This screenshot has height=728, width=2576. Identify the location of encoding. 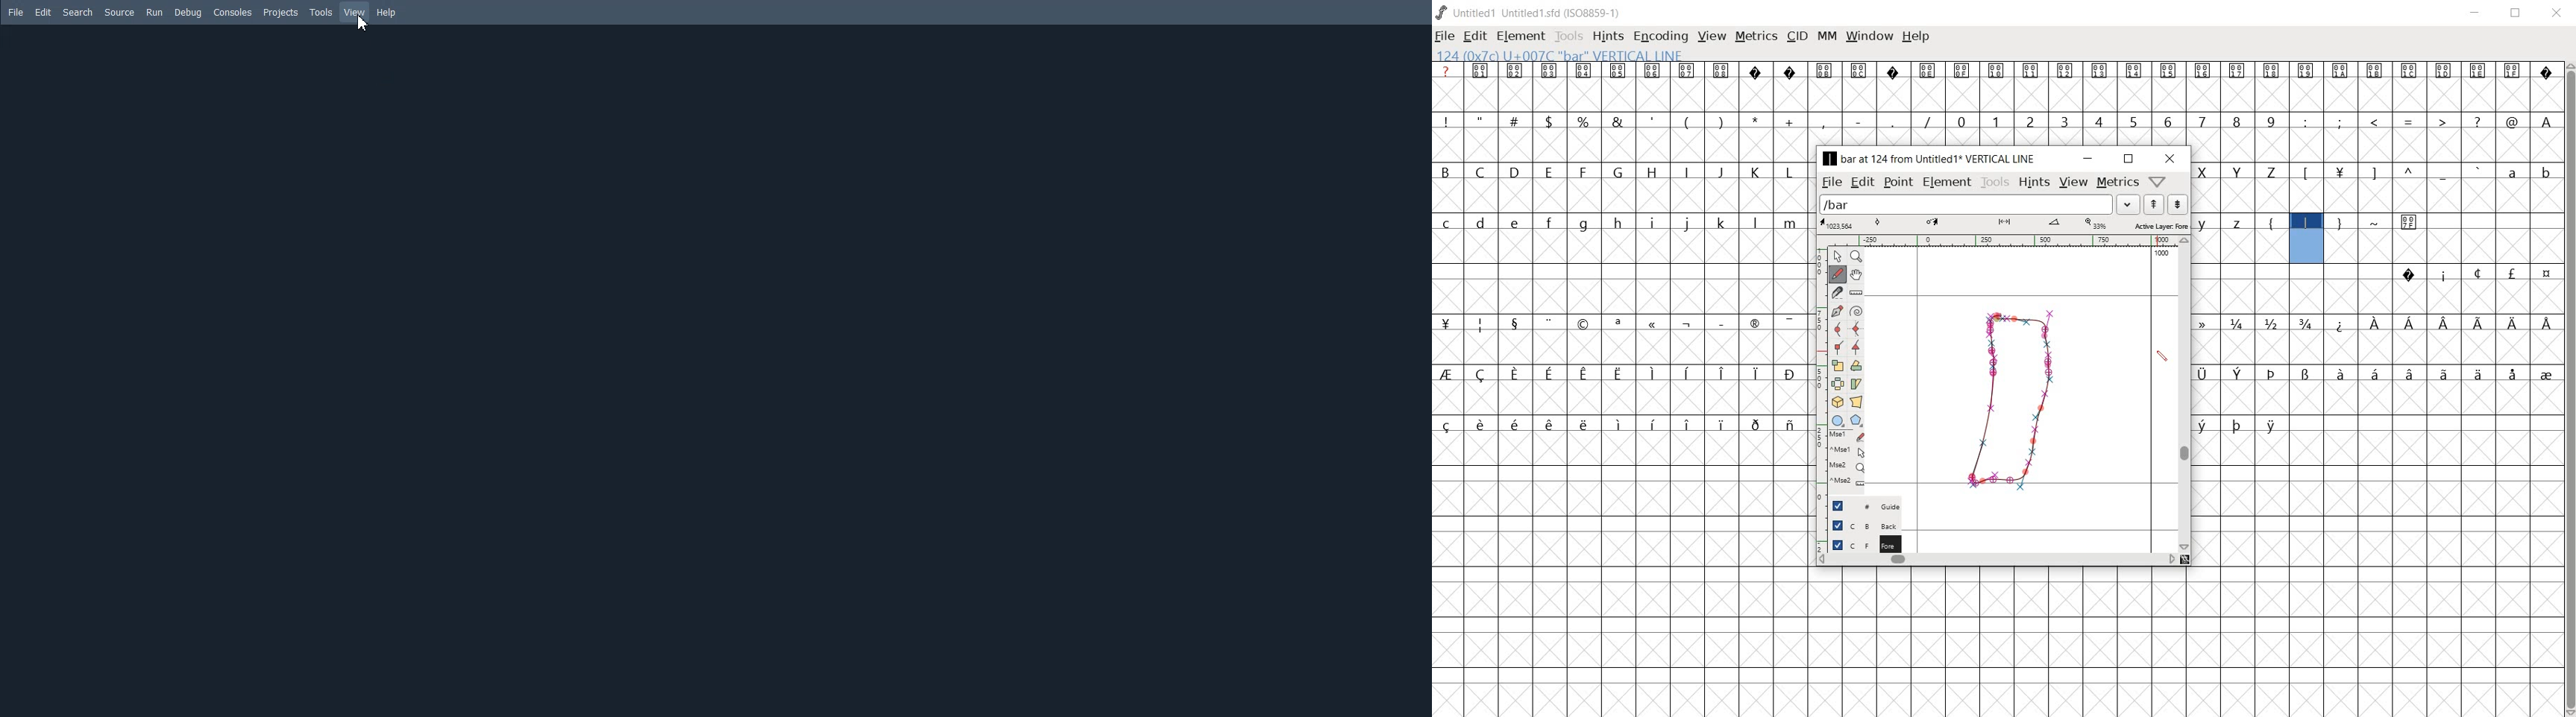
(1661, 36).